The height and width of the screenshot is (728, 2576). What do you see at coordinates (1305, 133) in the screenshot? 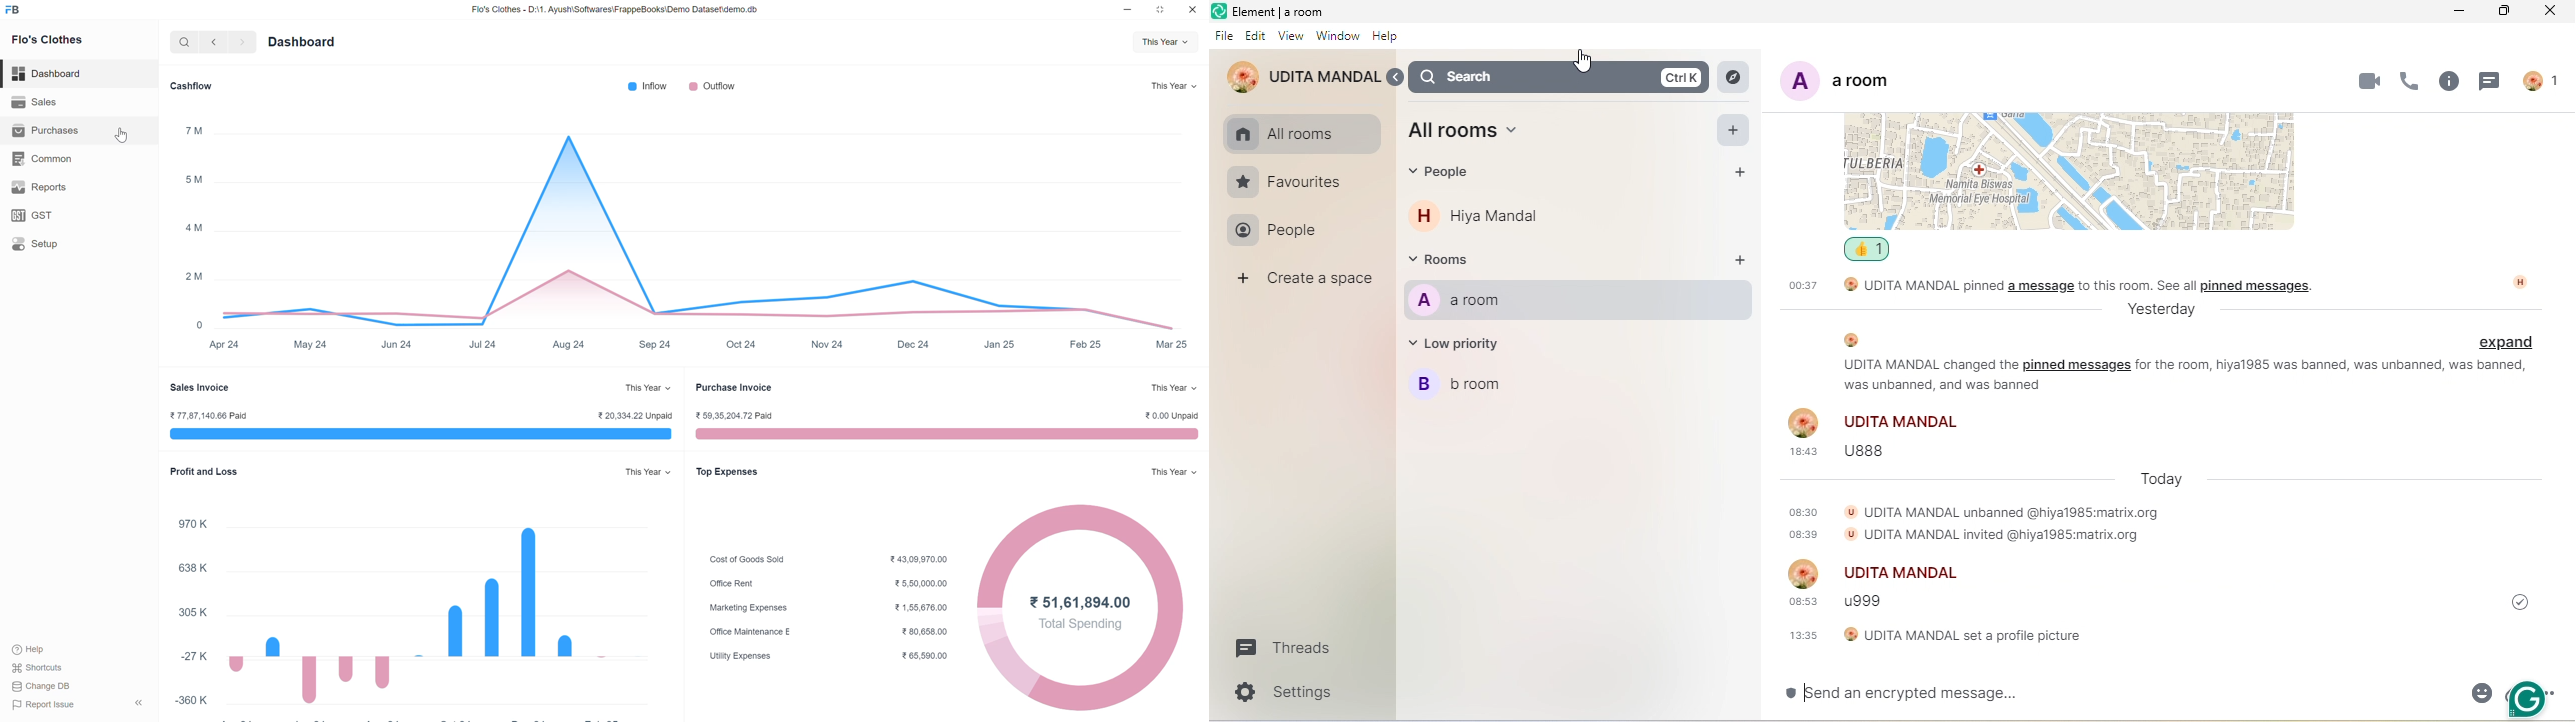
I see `All room` at bounding box center [1305, 133].